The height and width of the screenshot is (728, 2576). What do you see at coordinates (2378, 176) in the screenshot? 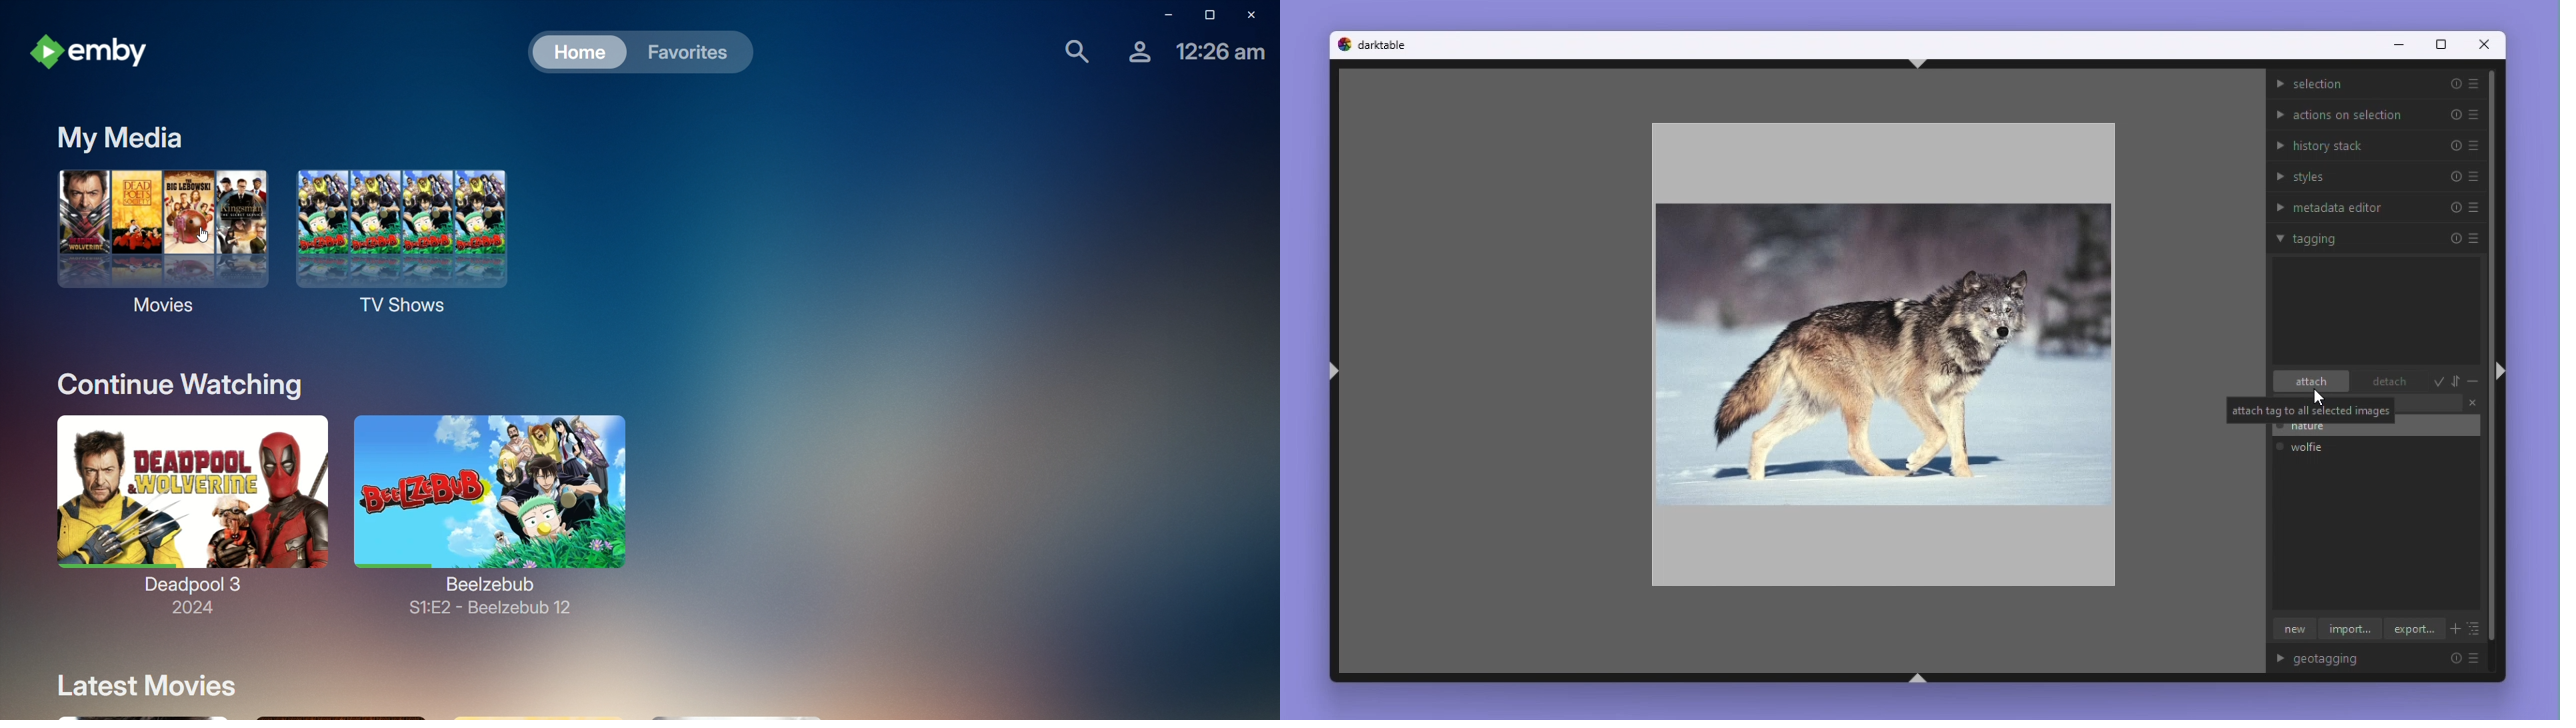
I see `Styles` at bounding box center [2378, 176].